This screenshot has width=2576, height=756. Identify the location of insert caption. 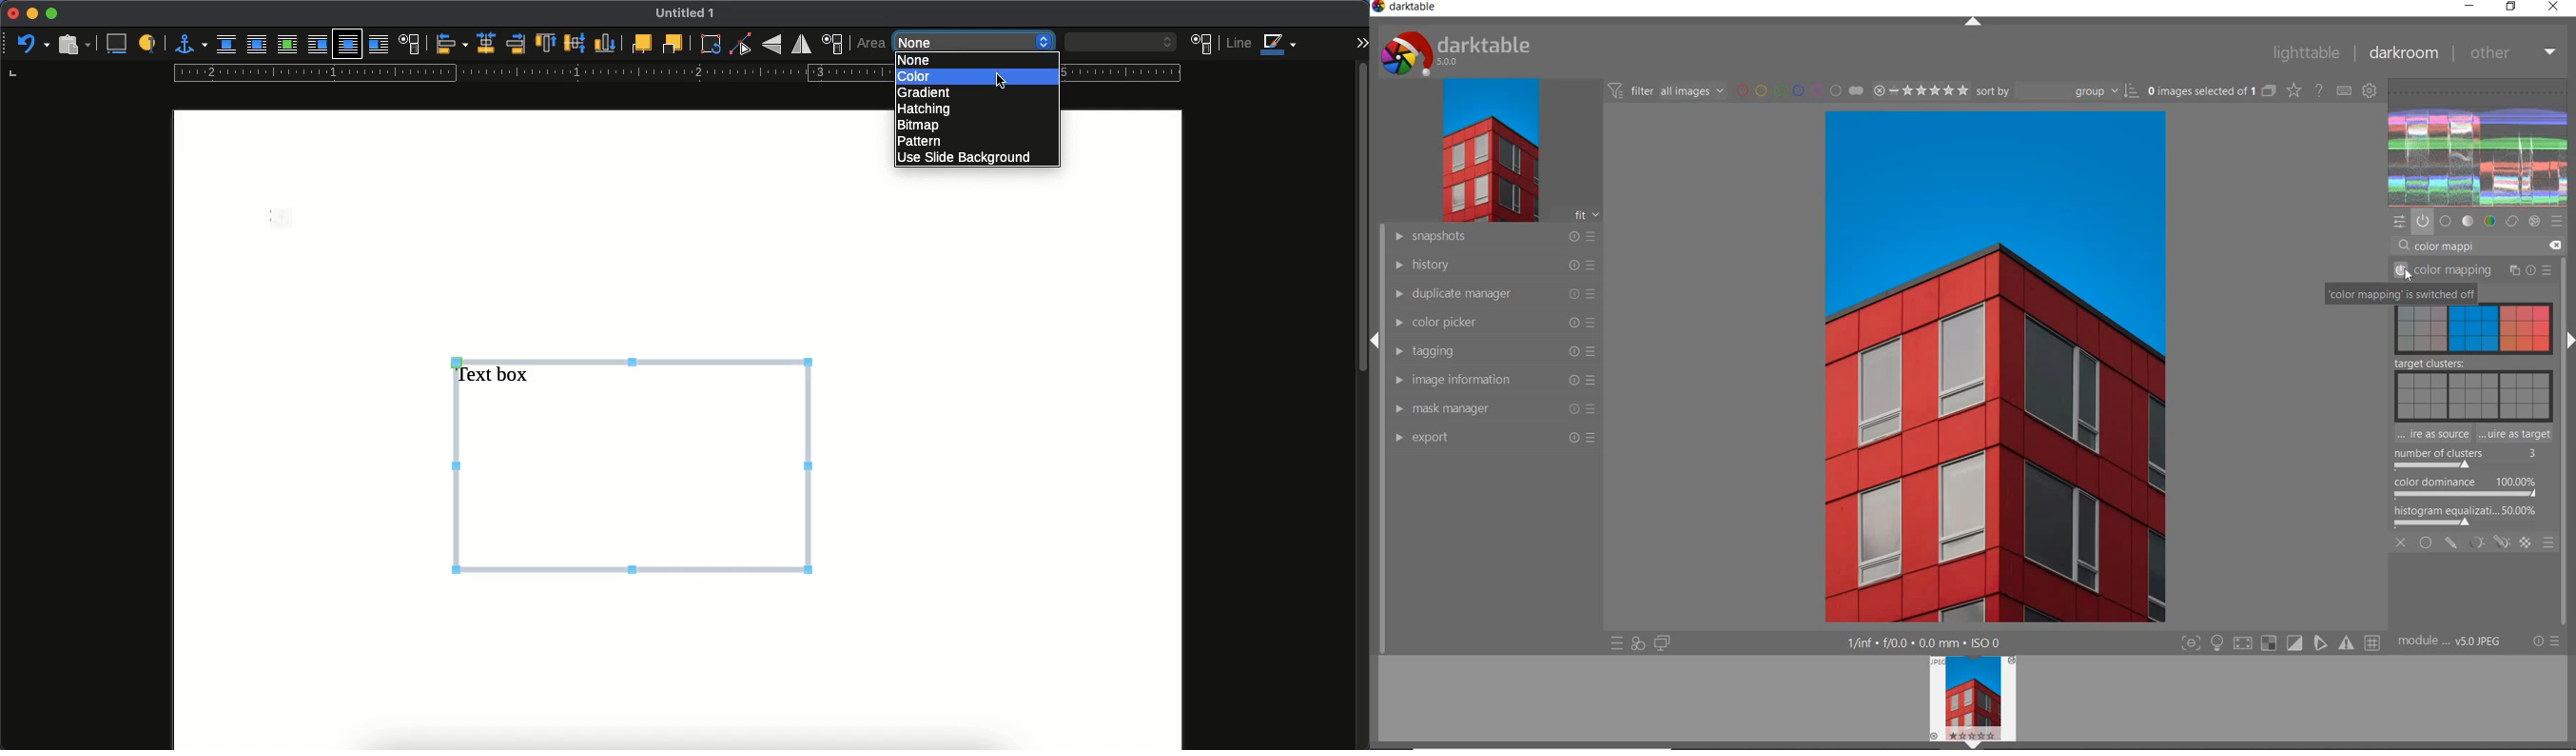
(120, 43).